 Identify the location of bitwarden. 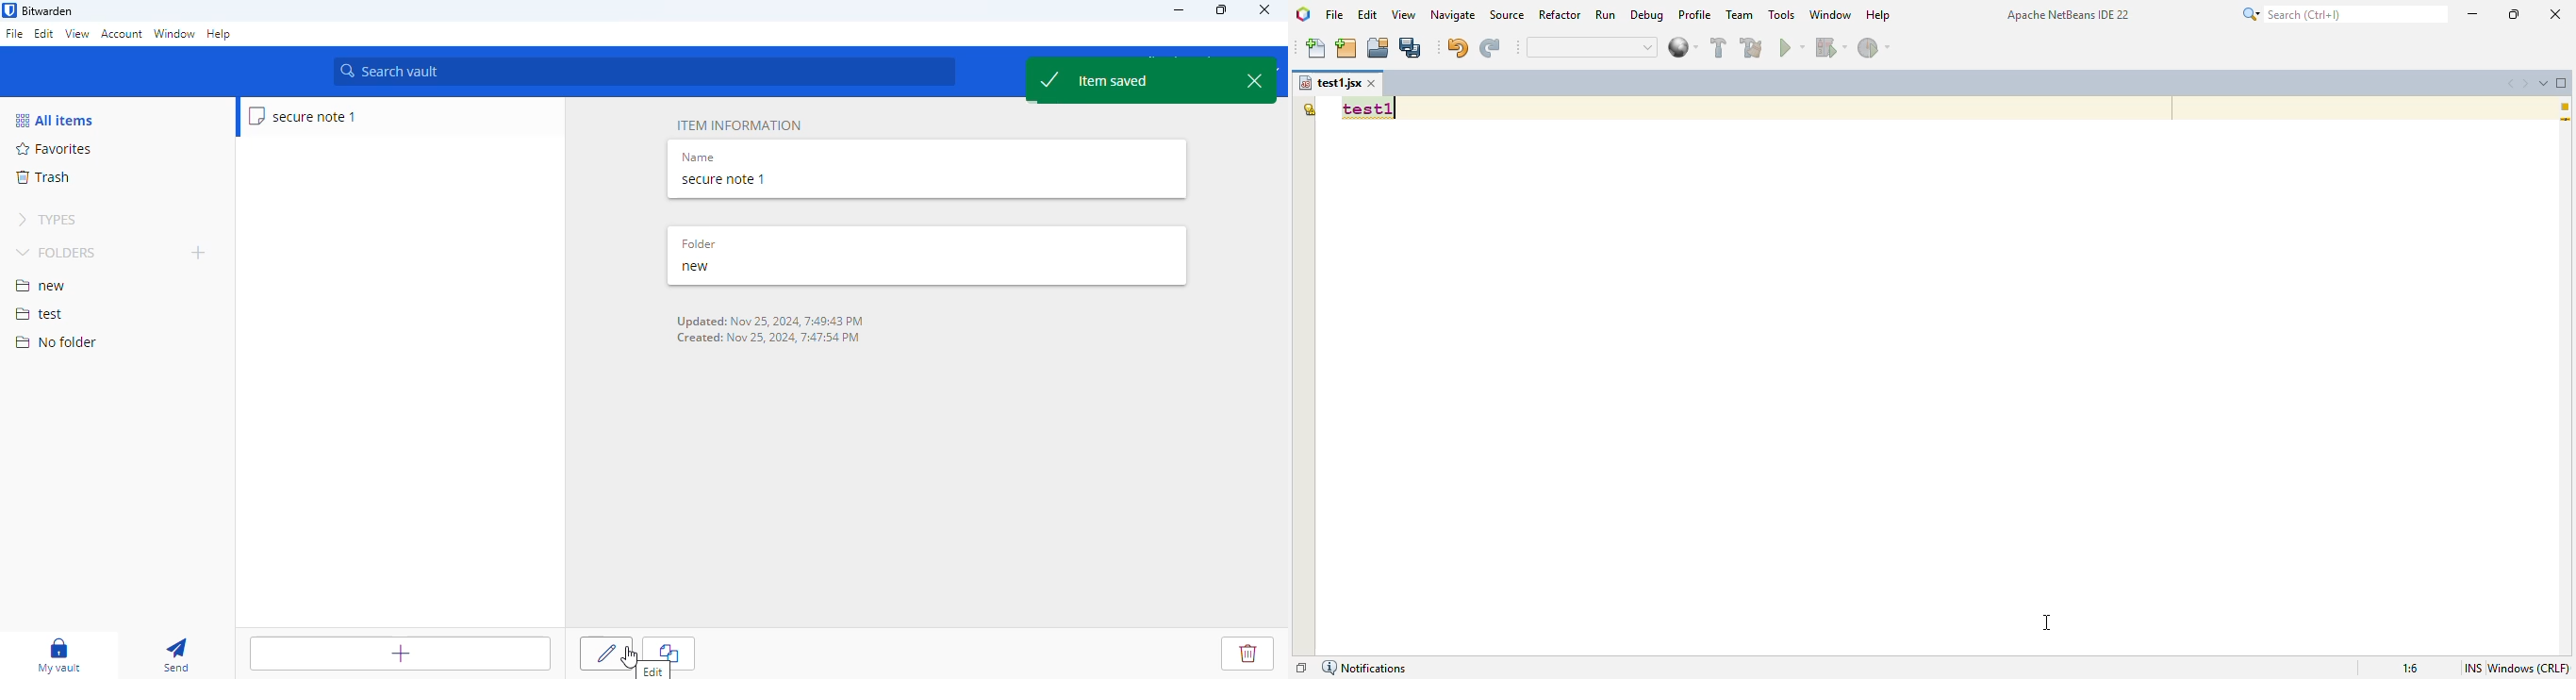
(48, 11).